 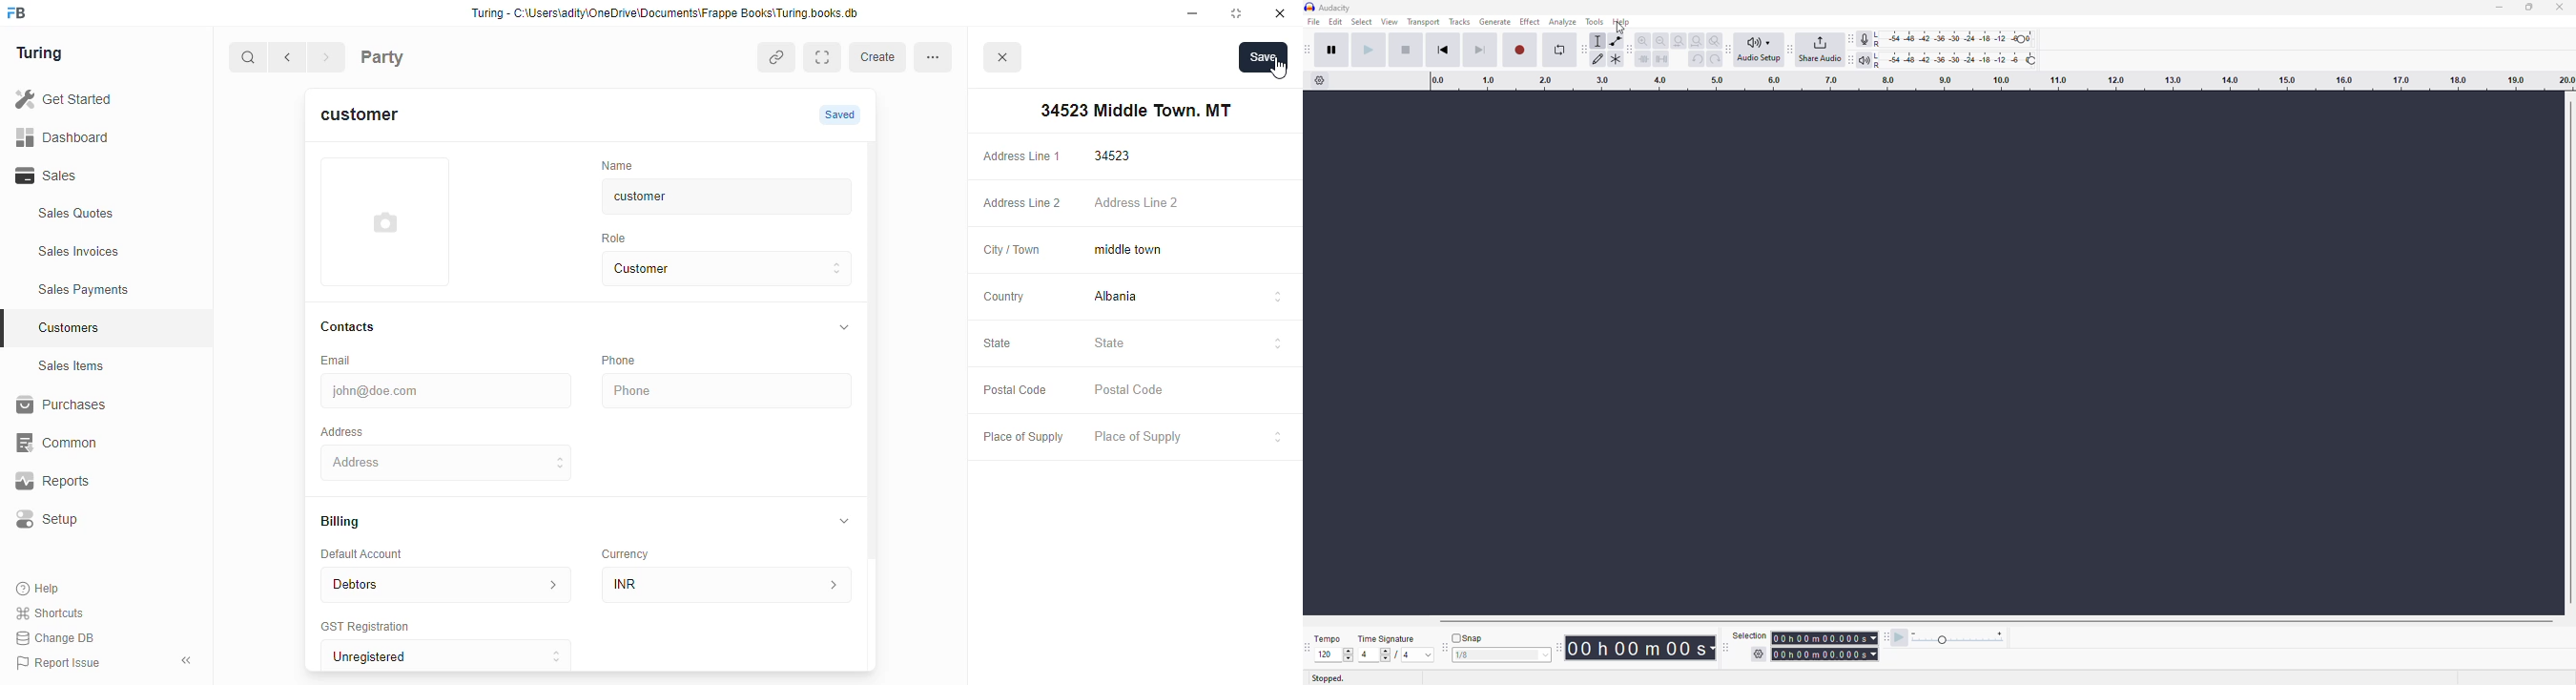 I want to click on john@doe.com, so click(x=449, y=388).